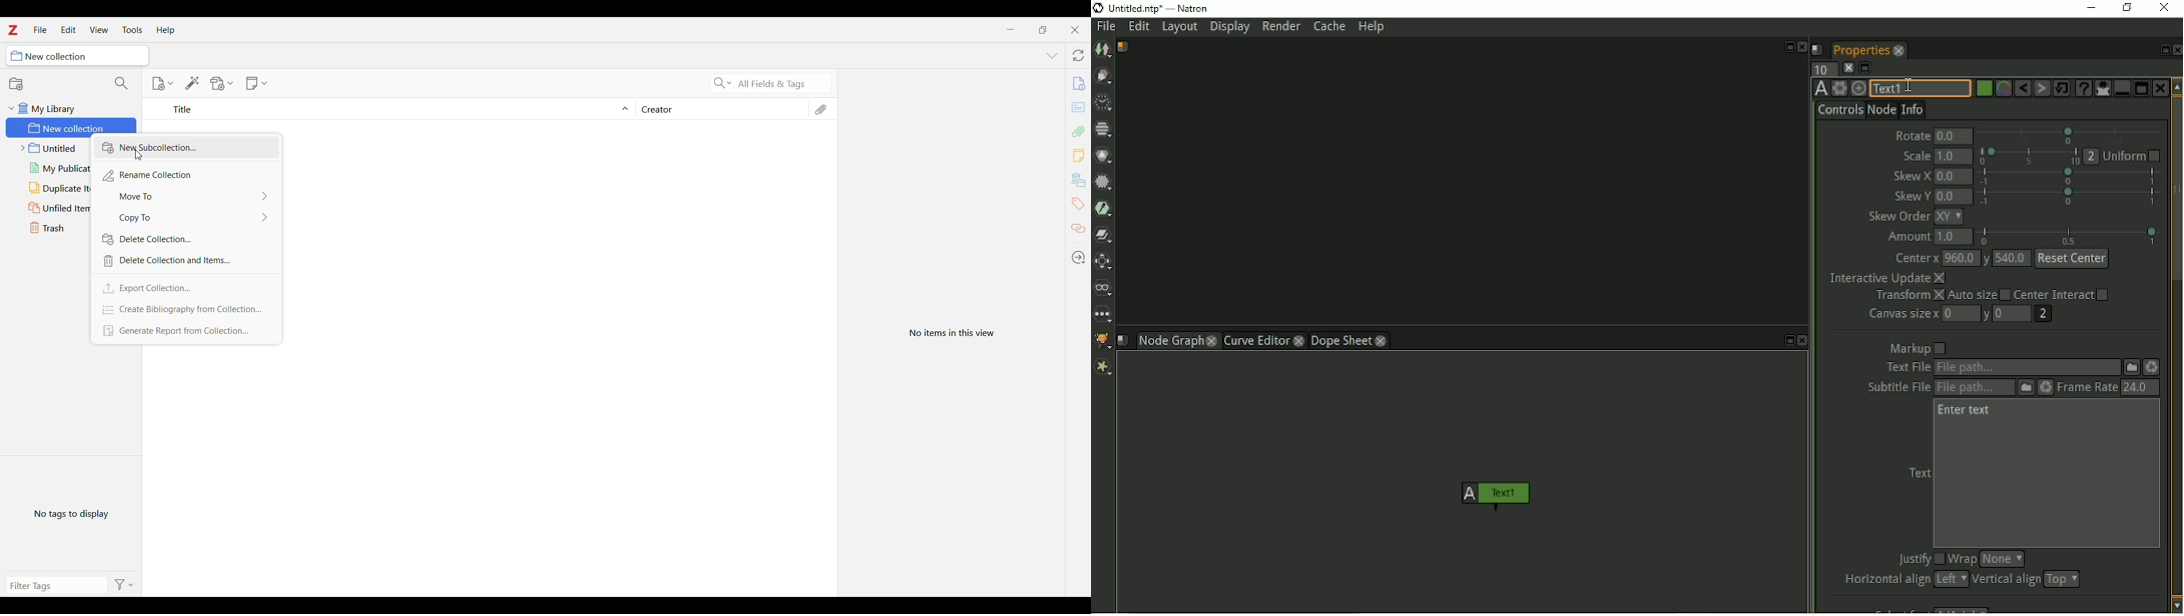  I want to click on No tags to display , so click(72, 514).